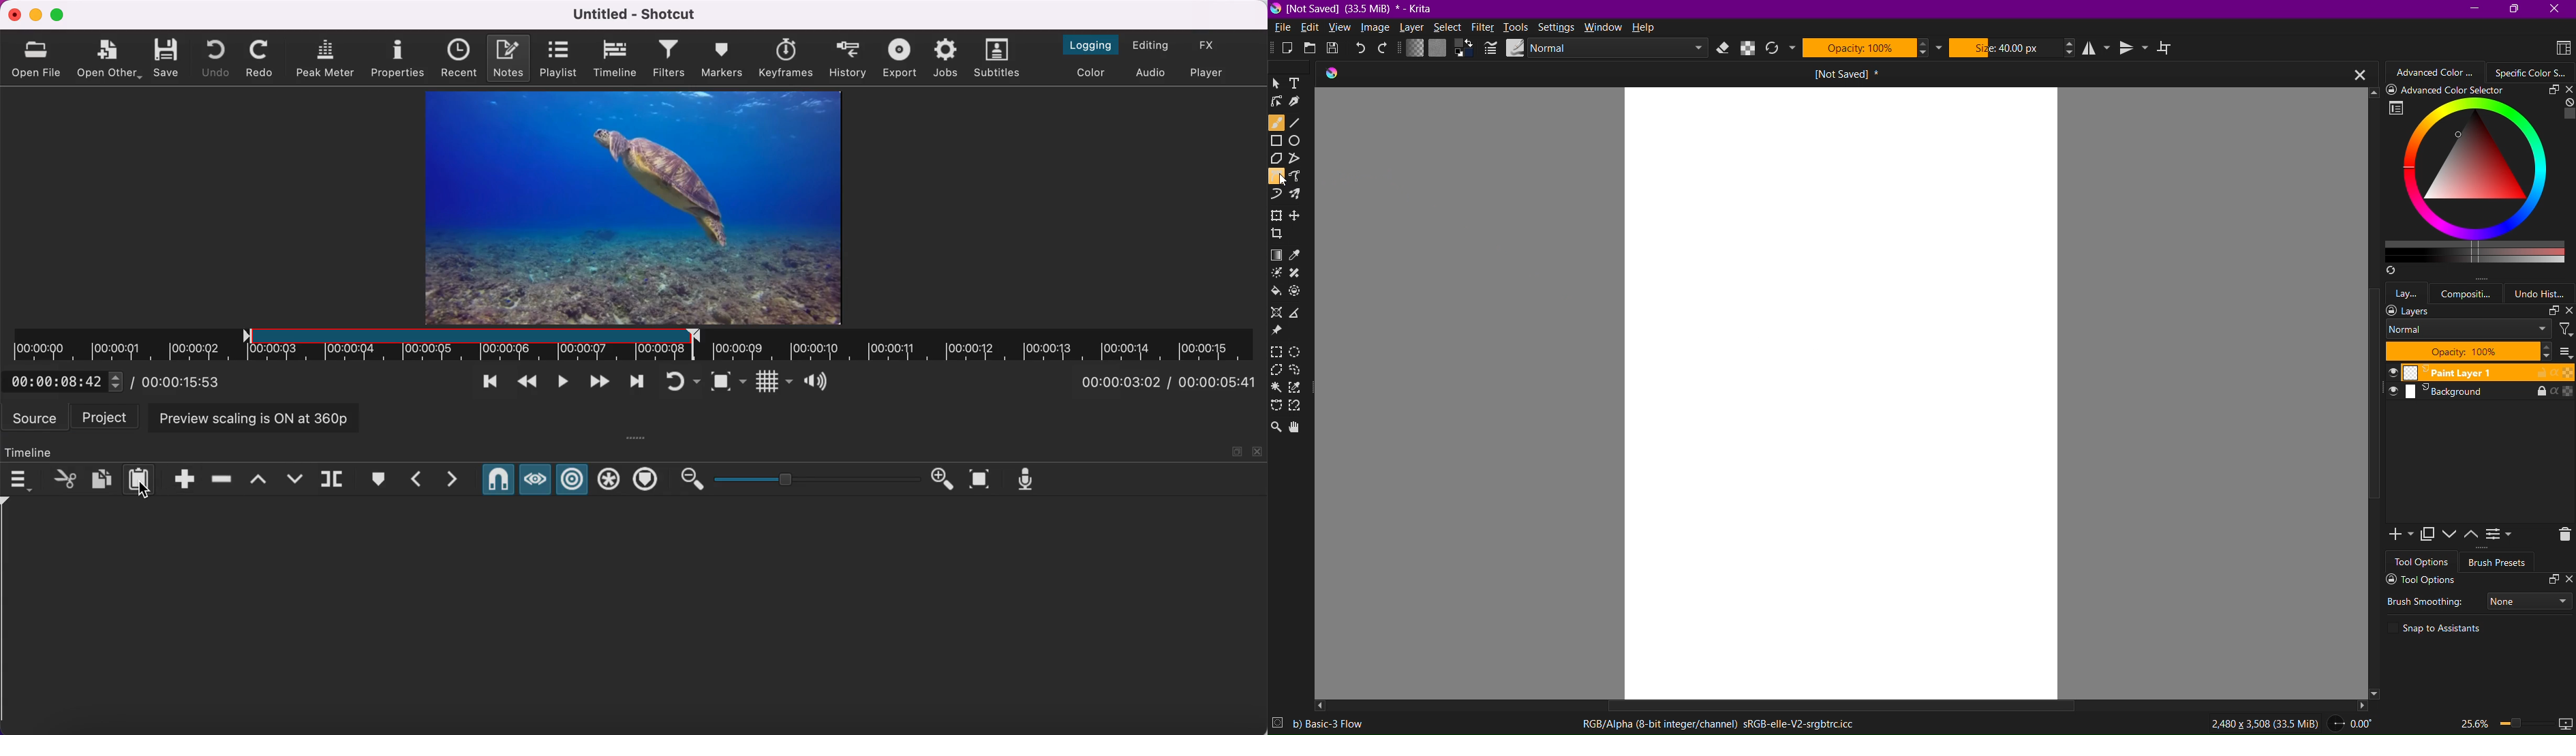  Describe the element at coordinates (1094, 45) in the screenshot. I see `switch to the logging layout` at that location.